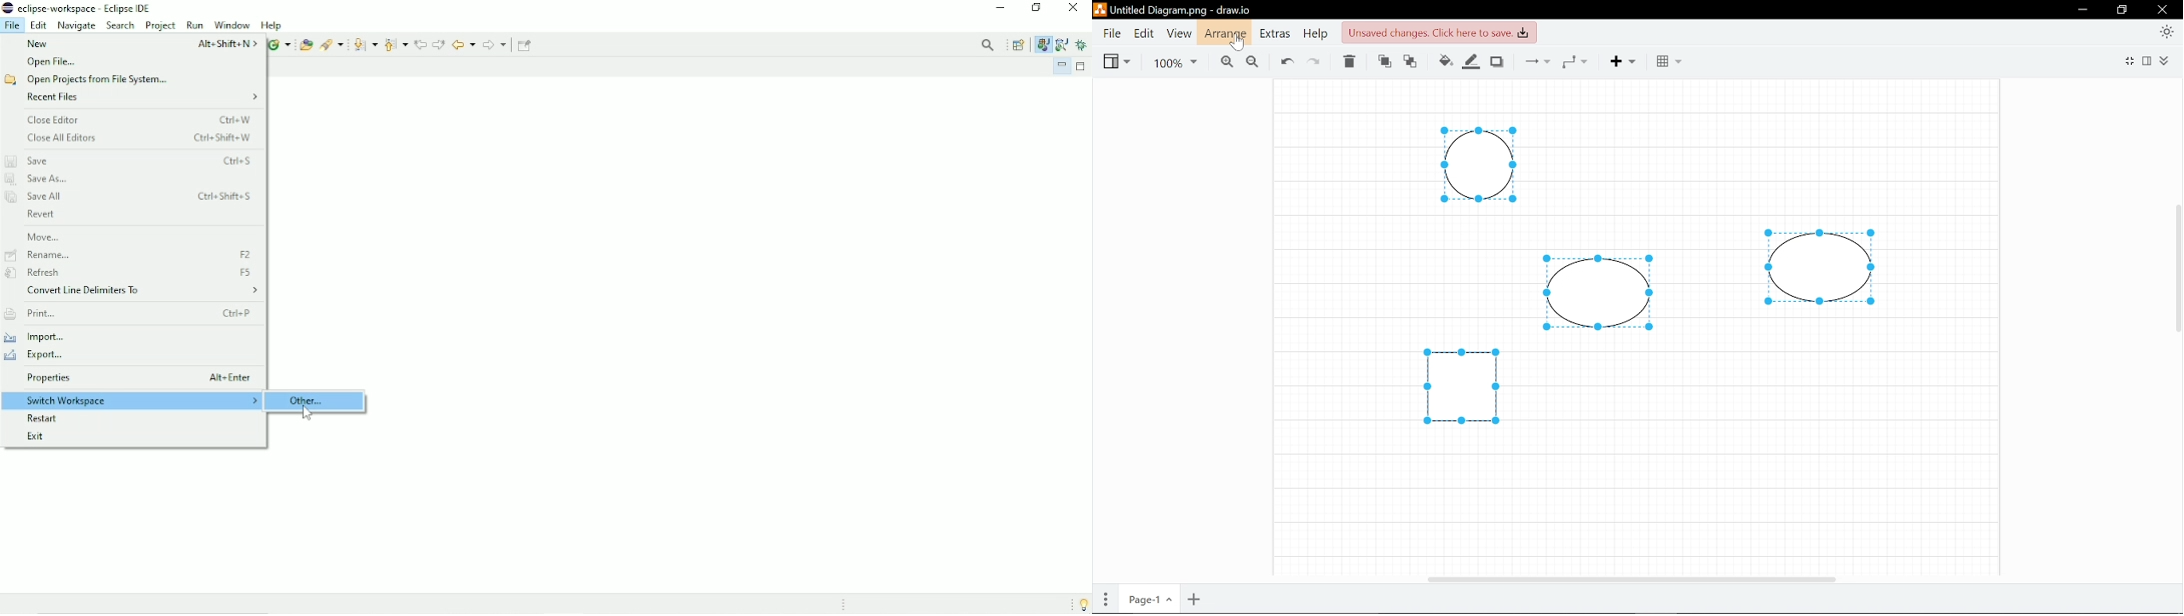 Image resolution: width=2184 pixels, height=616 pixels. Describe the element at coordinates (1000, 9) in the screenshot. I see `Minimize` at that location.